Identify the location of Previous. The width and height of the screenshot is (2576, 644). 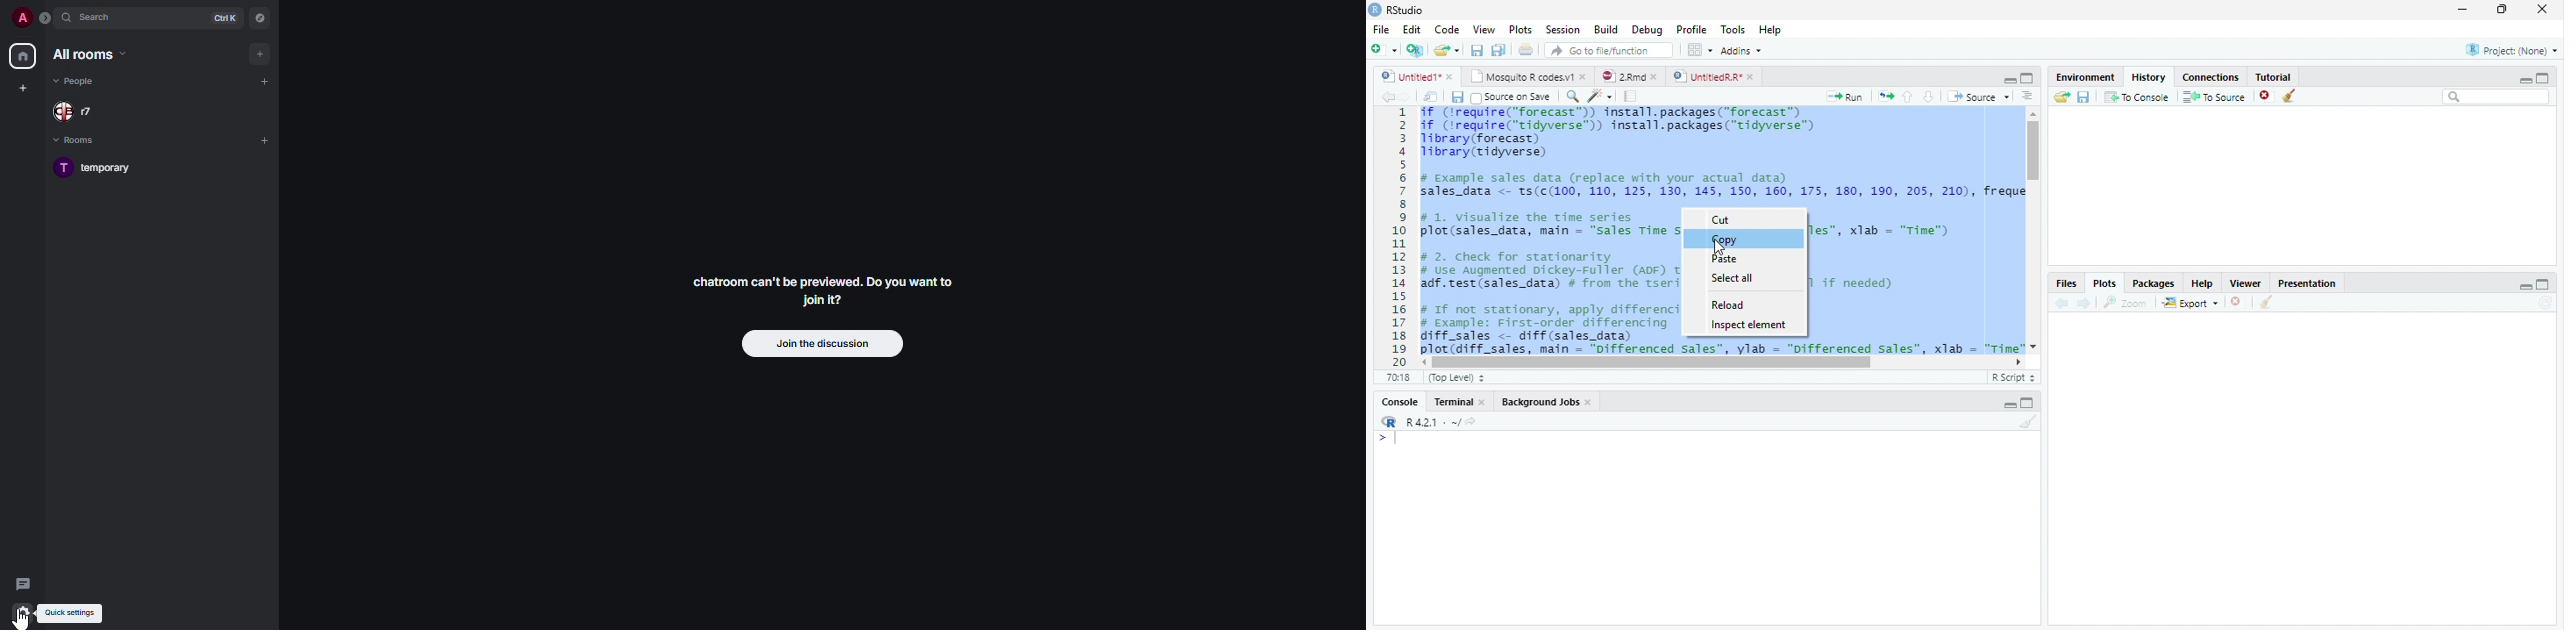
(2062, 303).